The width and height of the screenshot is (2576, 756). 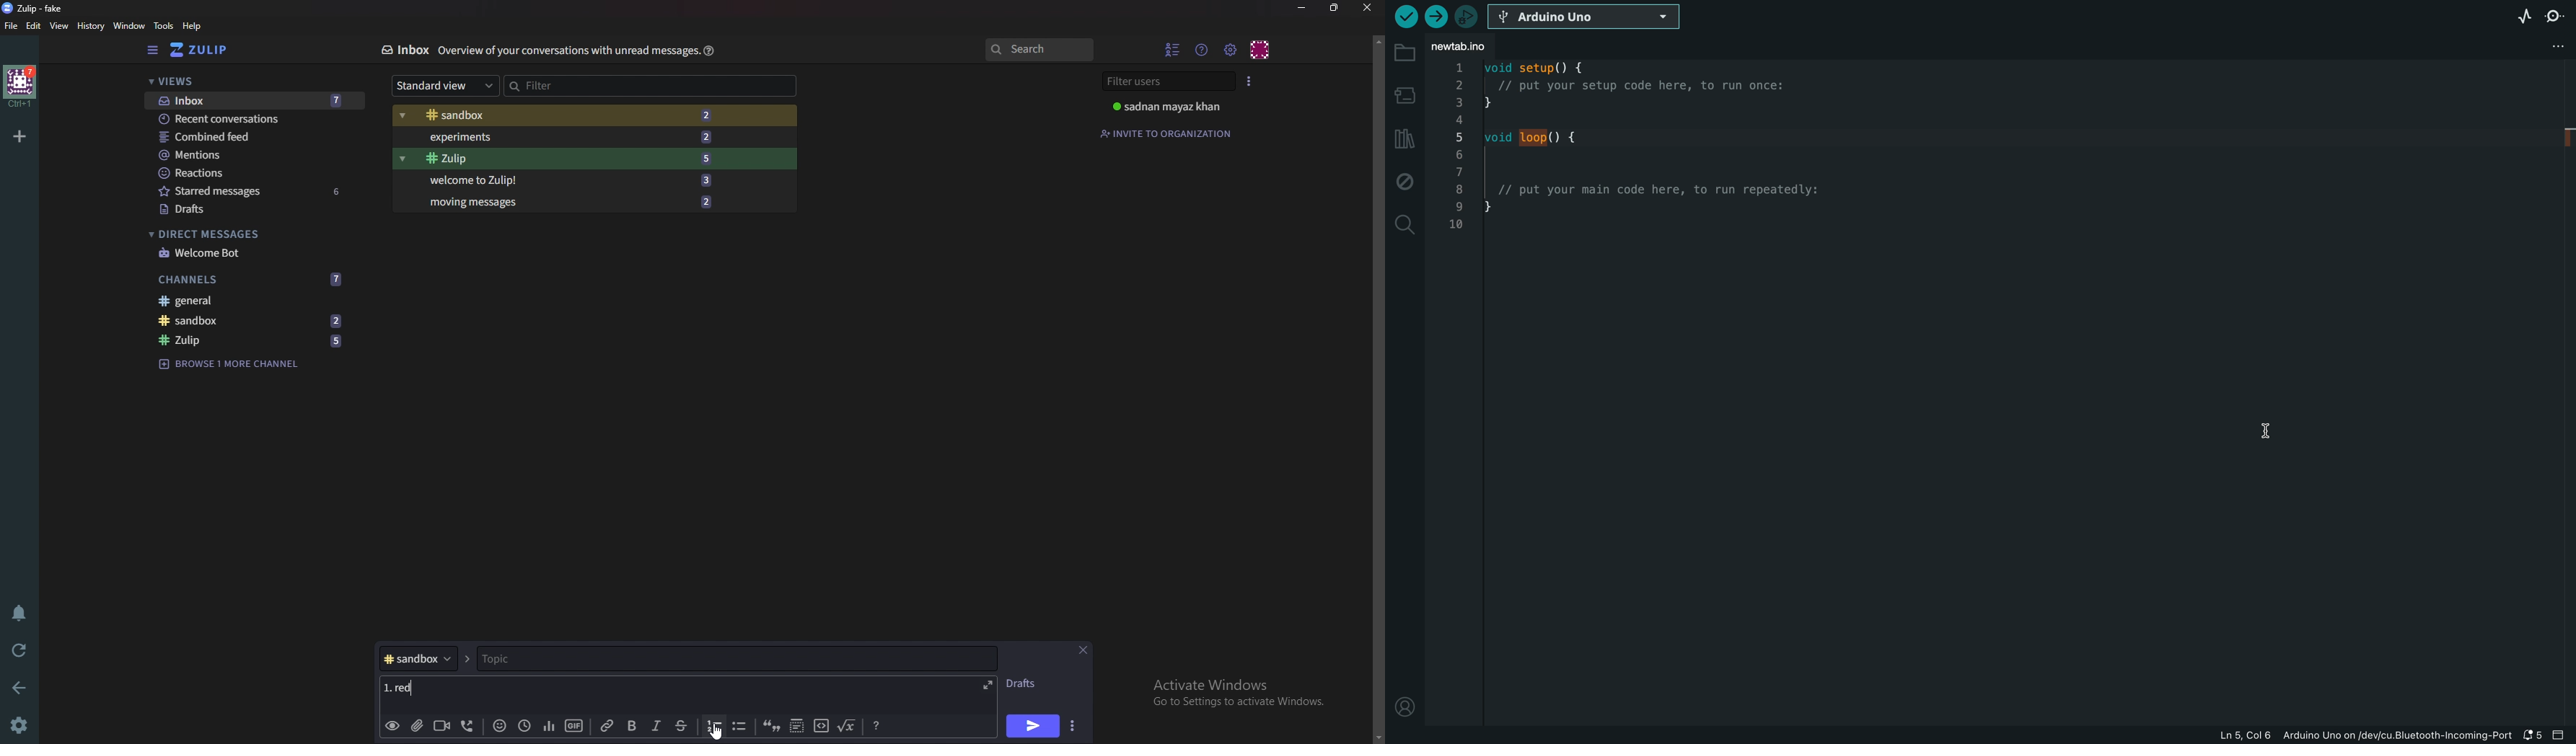 I want to click on Views, so click(x=247, y=83).